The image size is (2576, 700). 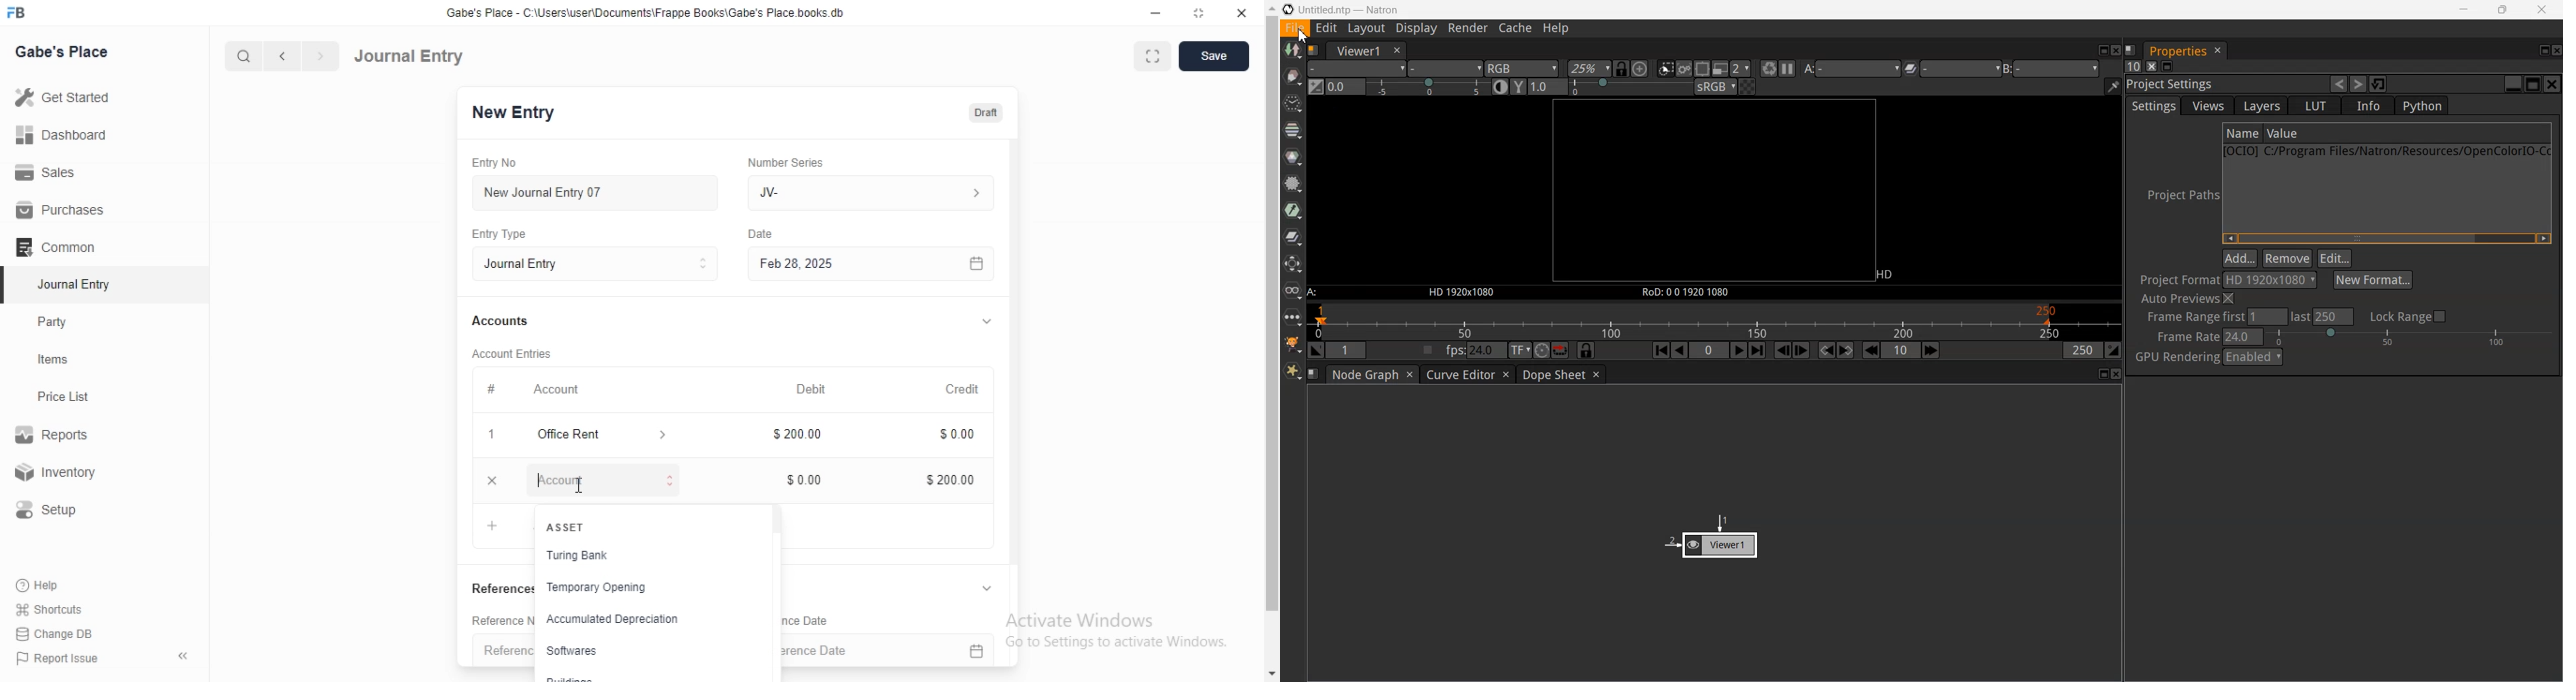 What do you see at coordinates (59, 474) in the screenshot?
I see `Inventory` at bounding box center [59, 474].